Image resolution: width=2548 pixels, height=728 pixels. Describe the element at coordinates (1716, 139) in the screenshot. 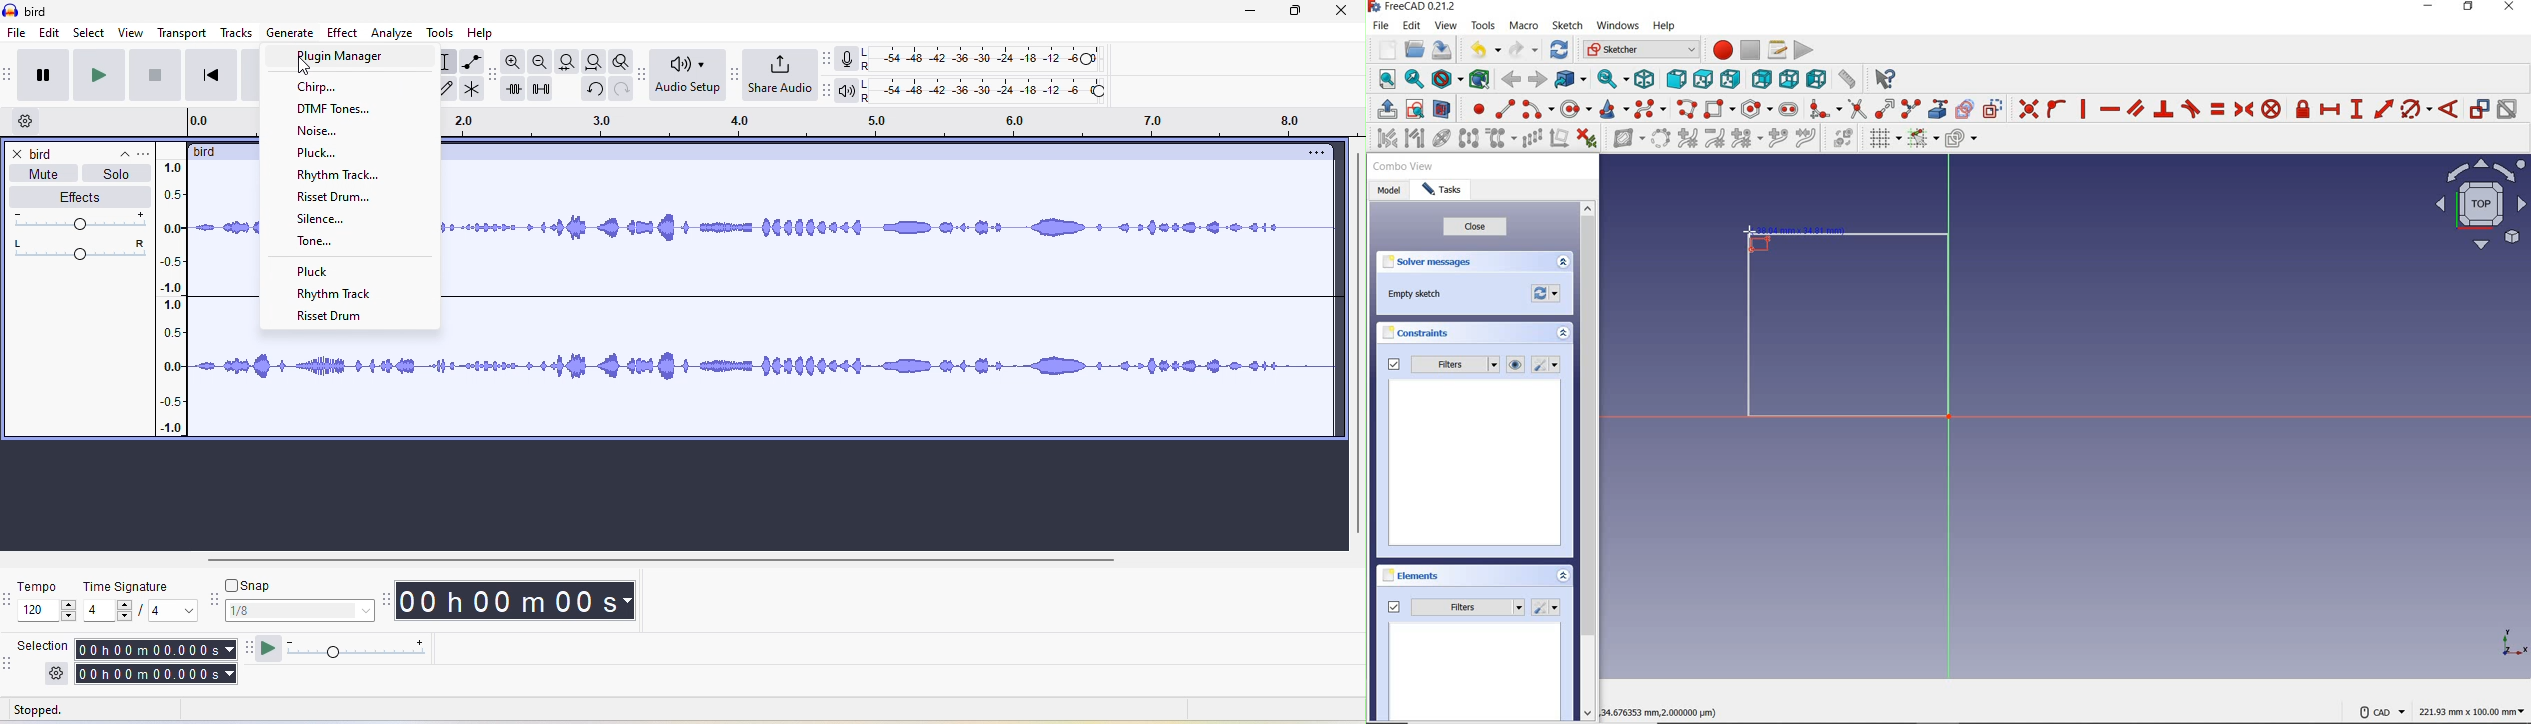

I see `decrease b-spline degree` at that location.